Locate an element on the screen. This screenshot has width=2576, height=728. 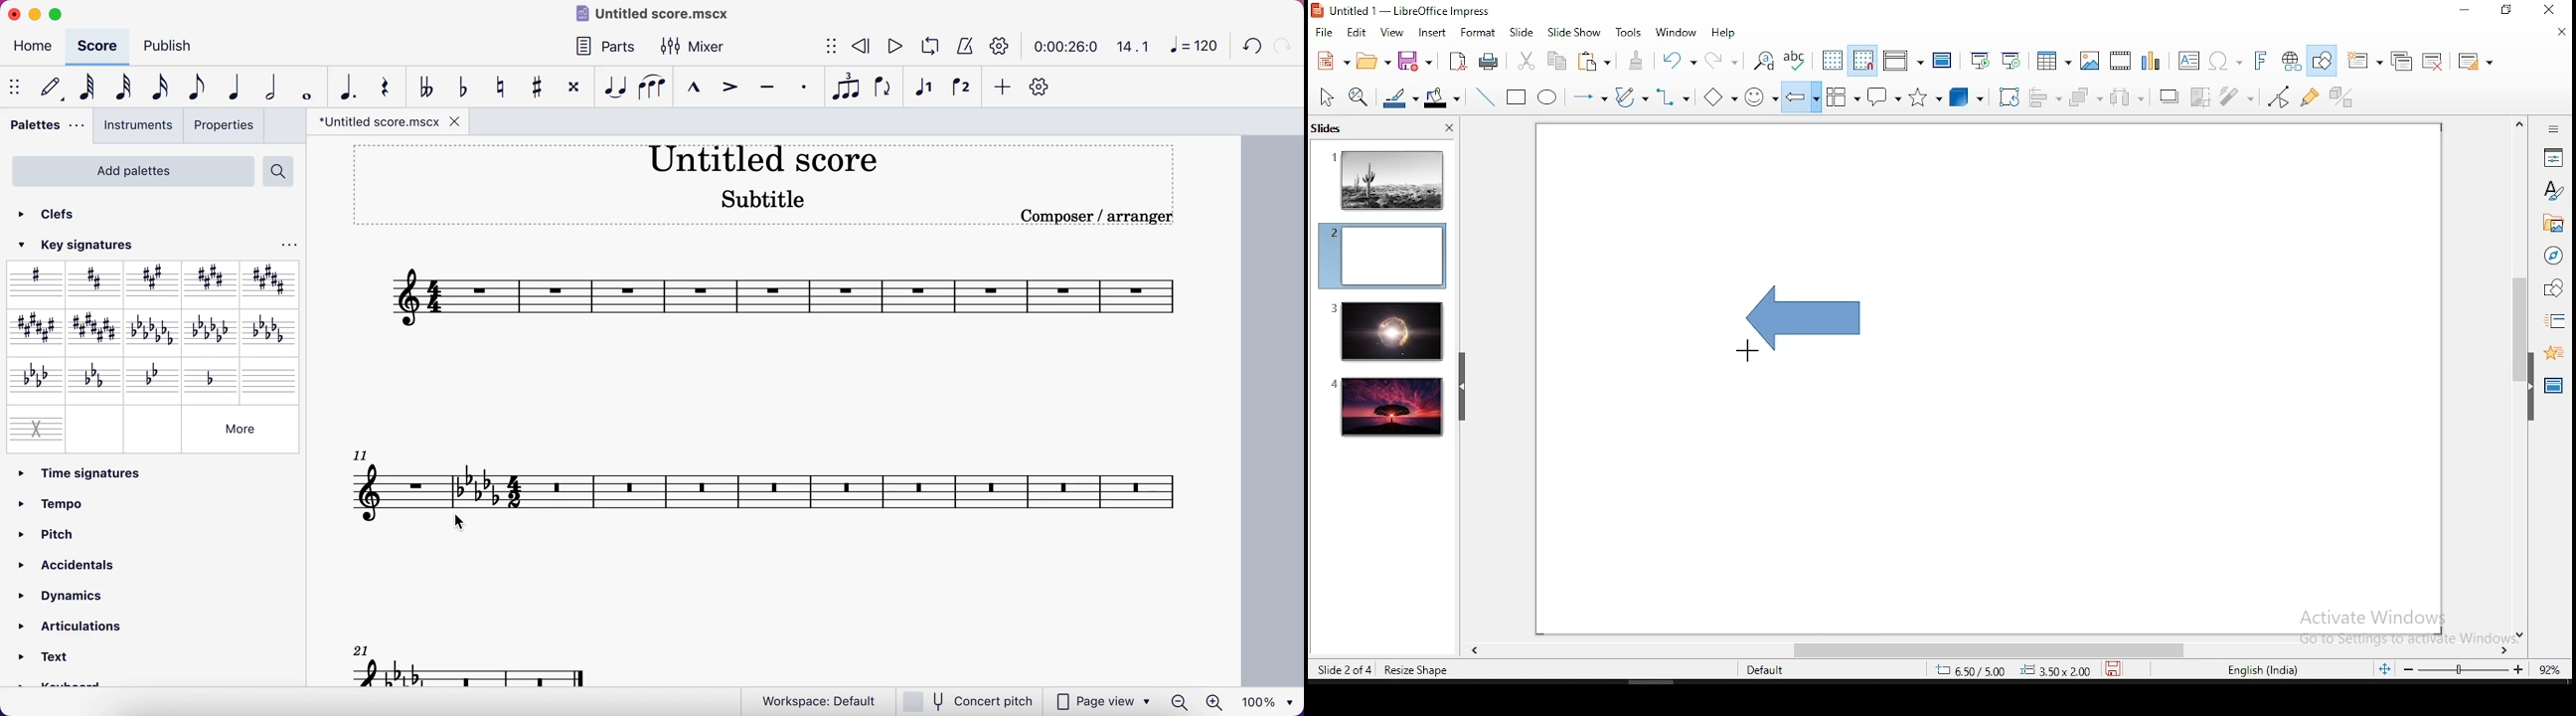
new is located at coordinates (1329, 62).